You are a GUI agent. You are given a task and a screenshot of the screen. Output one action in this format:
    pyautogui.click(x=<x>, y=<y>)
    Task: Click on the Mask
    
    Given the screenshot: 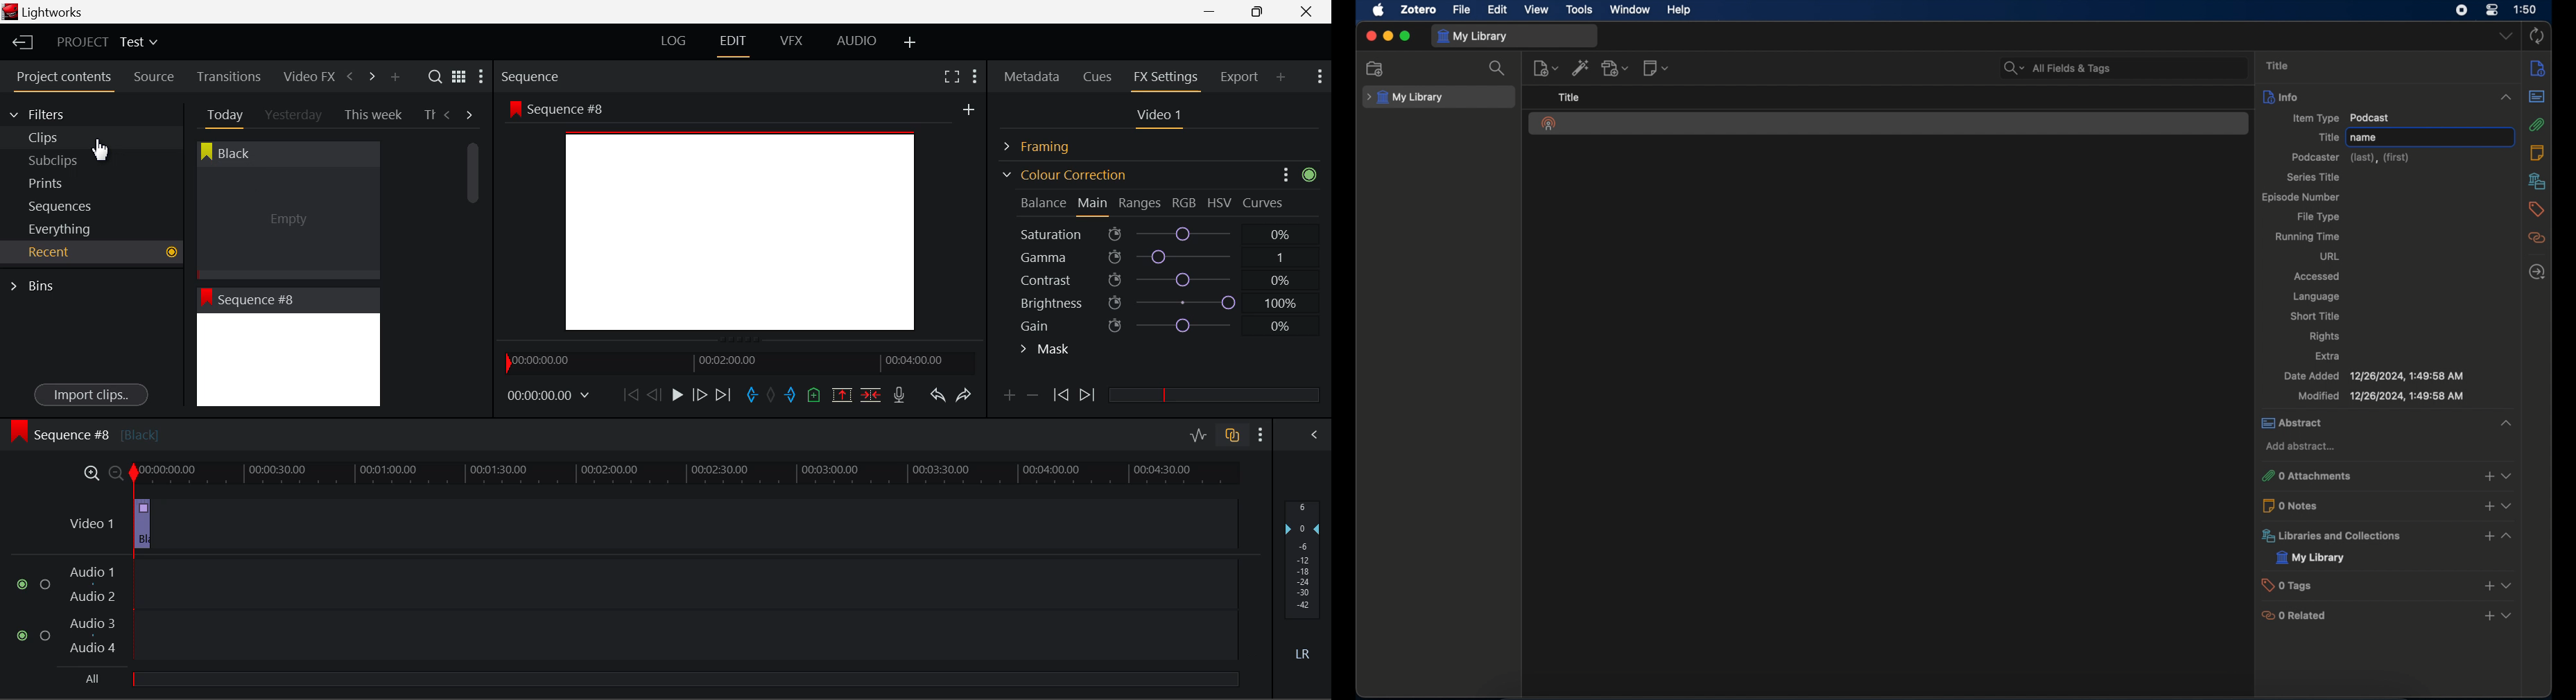 What is the action you would take?
    pyautogui.click(x=1046, y=351)
    